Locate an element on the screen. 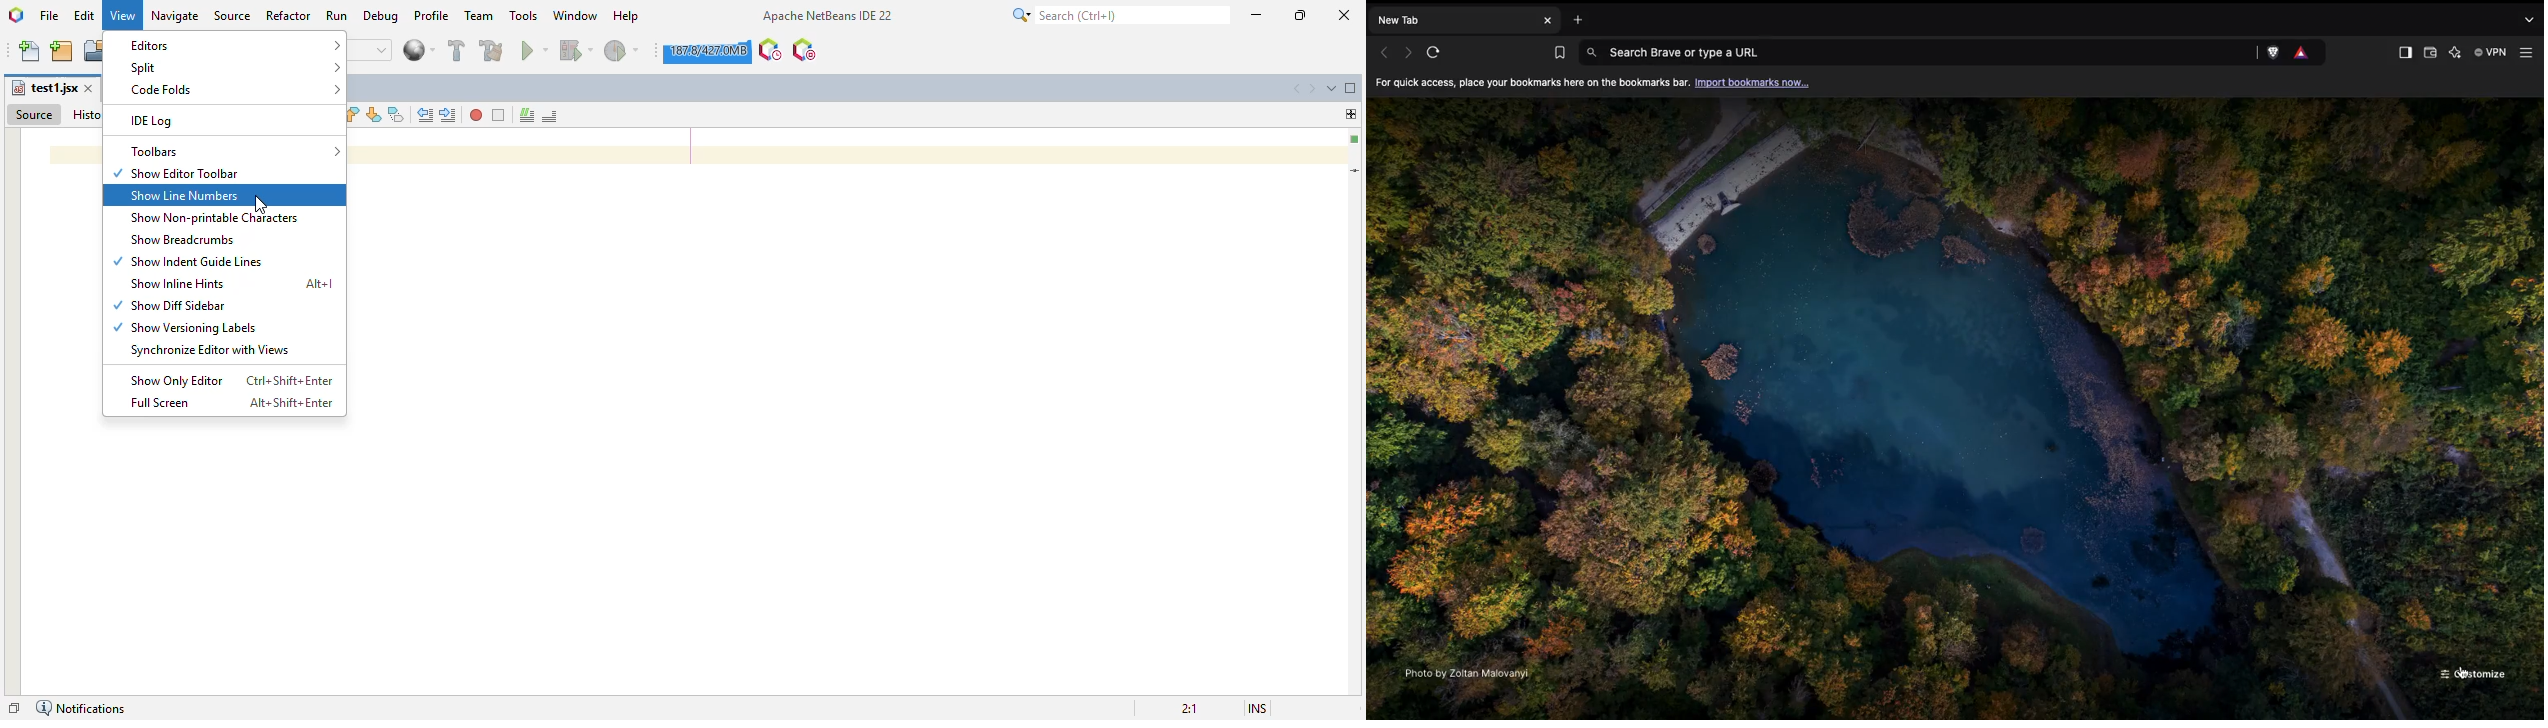 Image resolution: width=2548 pixels, height=728 pixels. source is located at coordinates (233, 15).